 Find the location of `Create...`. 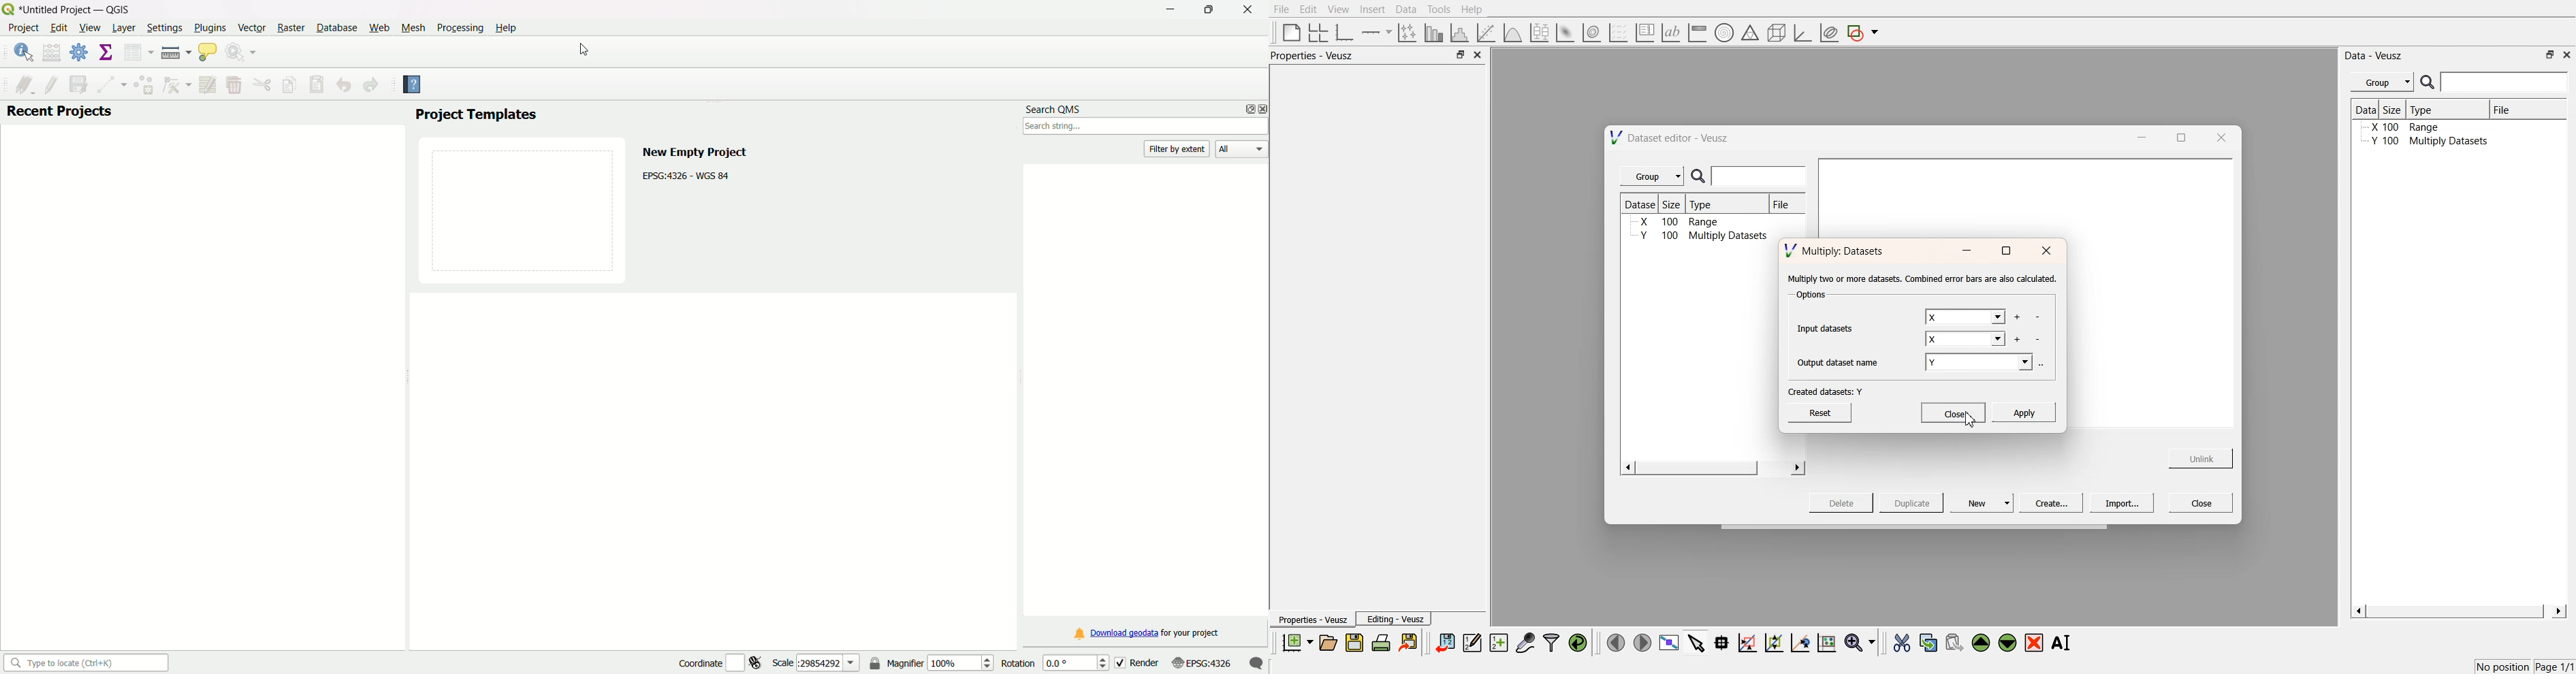

Create... is located at coordinates (2049, 502).